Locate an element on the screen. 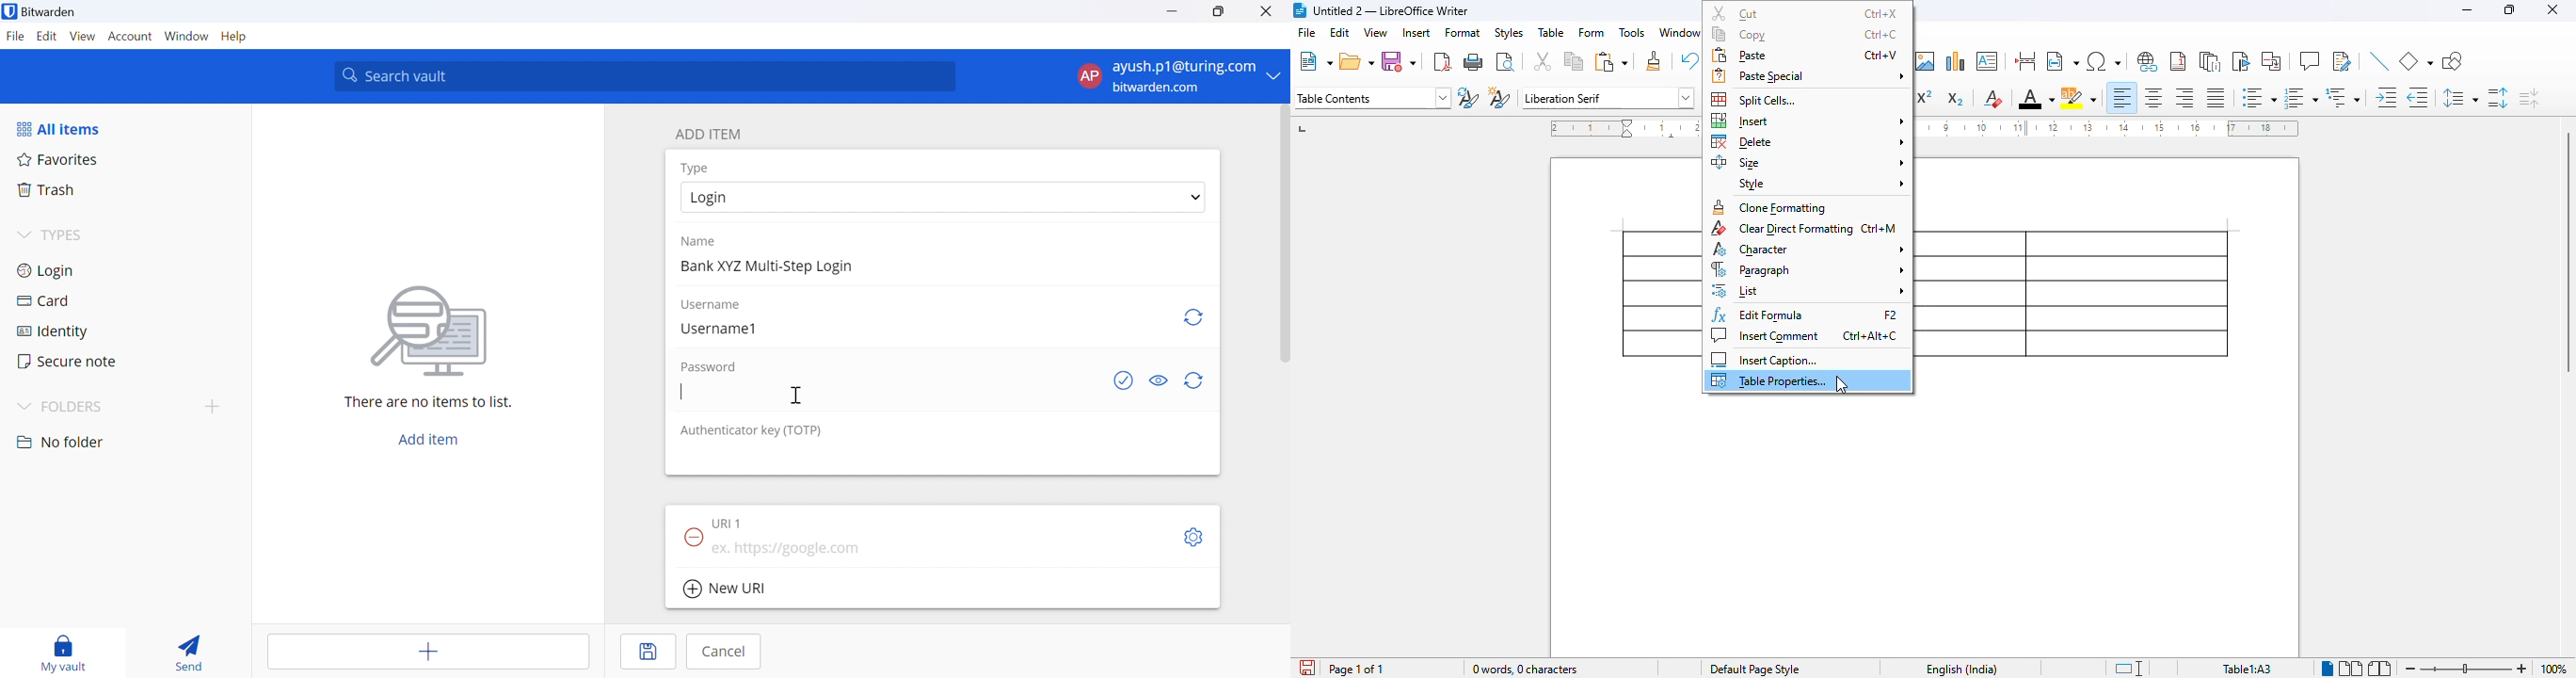 The height and width of the screenshot is (700, 2576). insert line is located at coordinates (2380, 60).